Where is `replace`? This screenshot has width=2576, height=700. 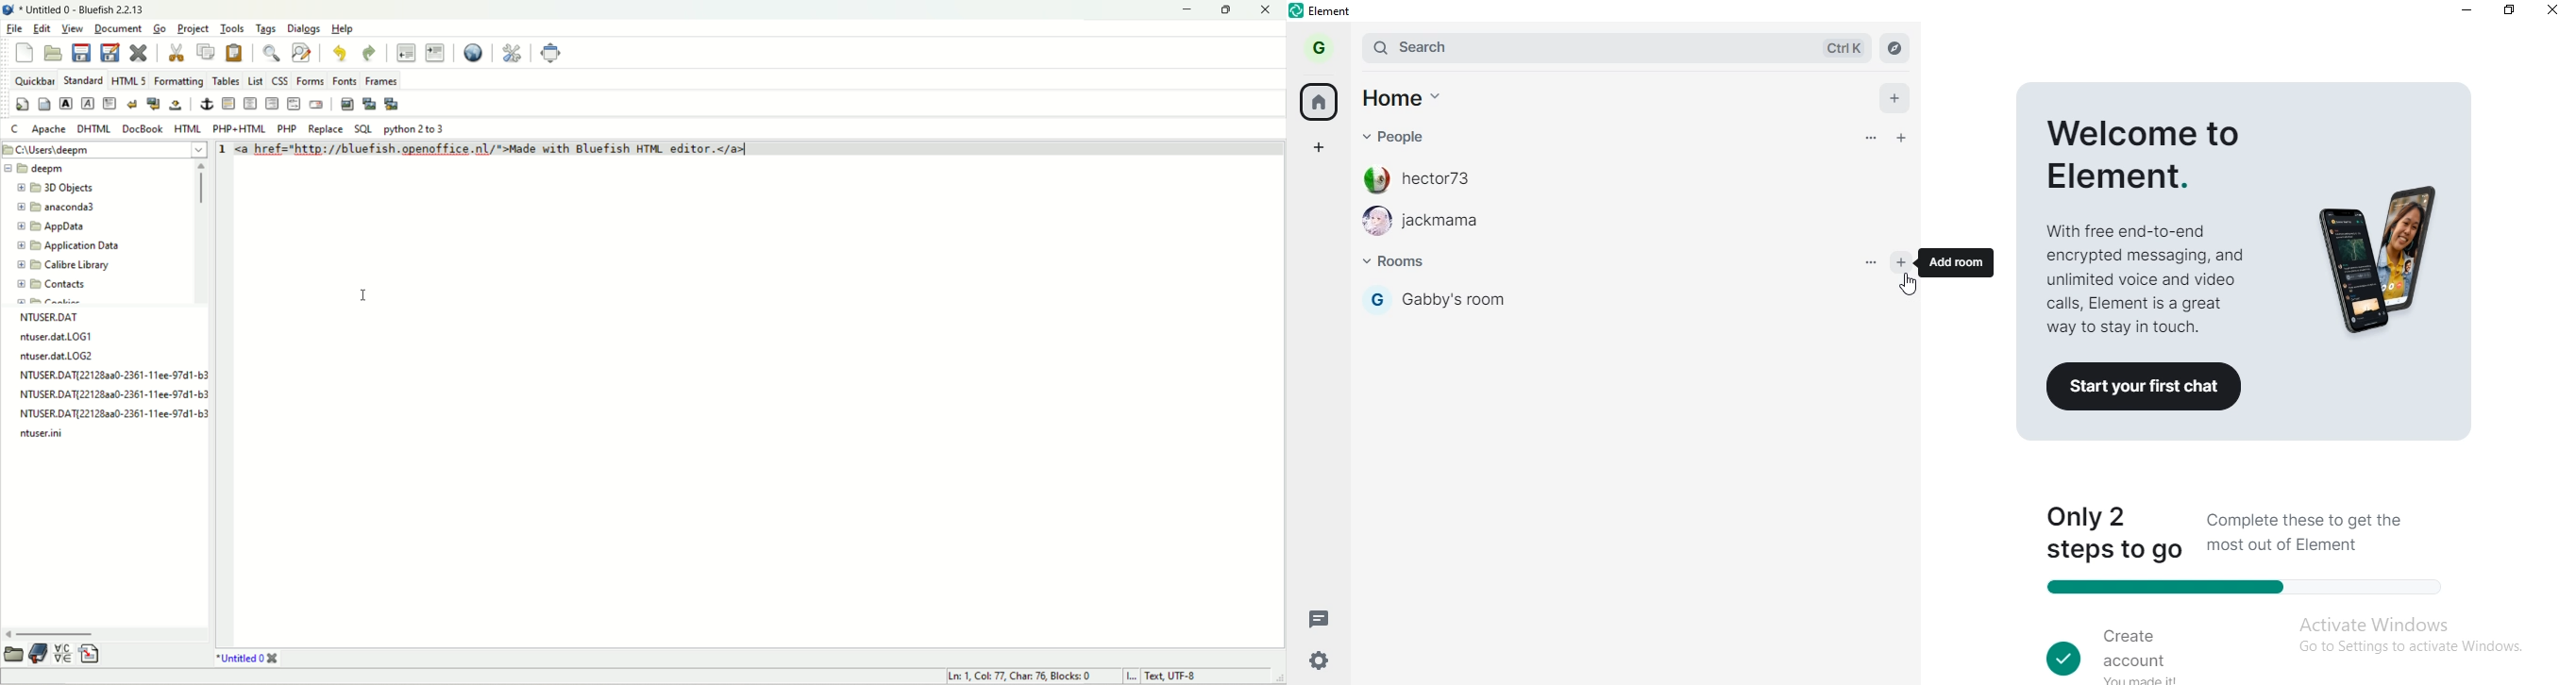
replace is located at coordinates (325, 129).